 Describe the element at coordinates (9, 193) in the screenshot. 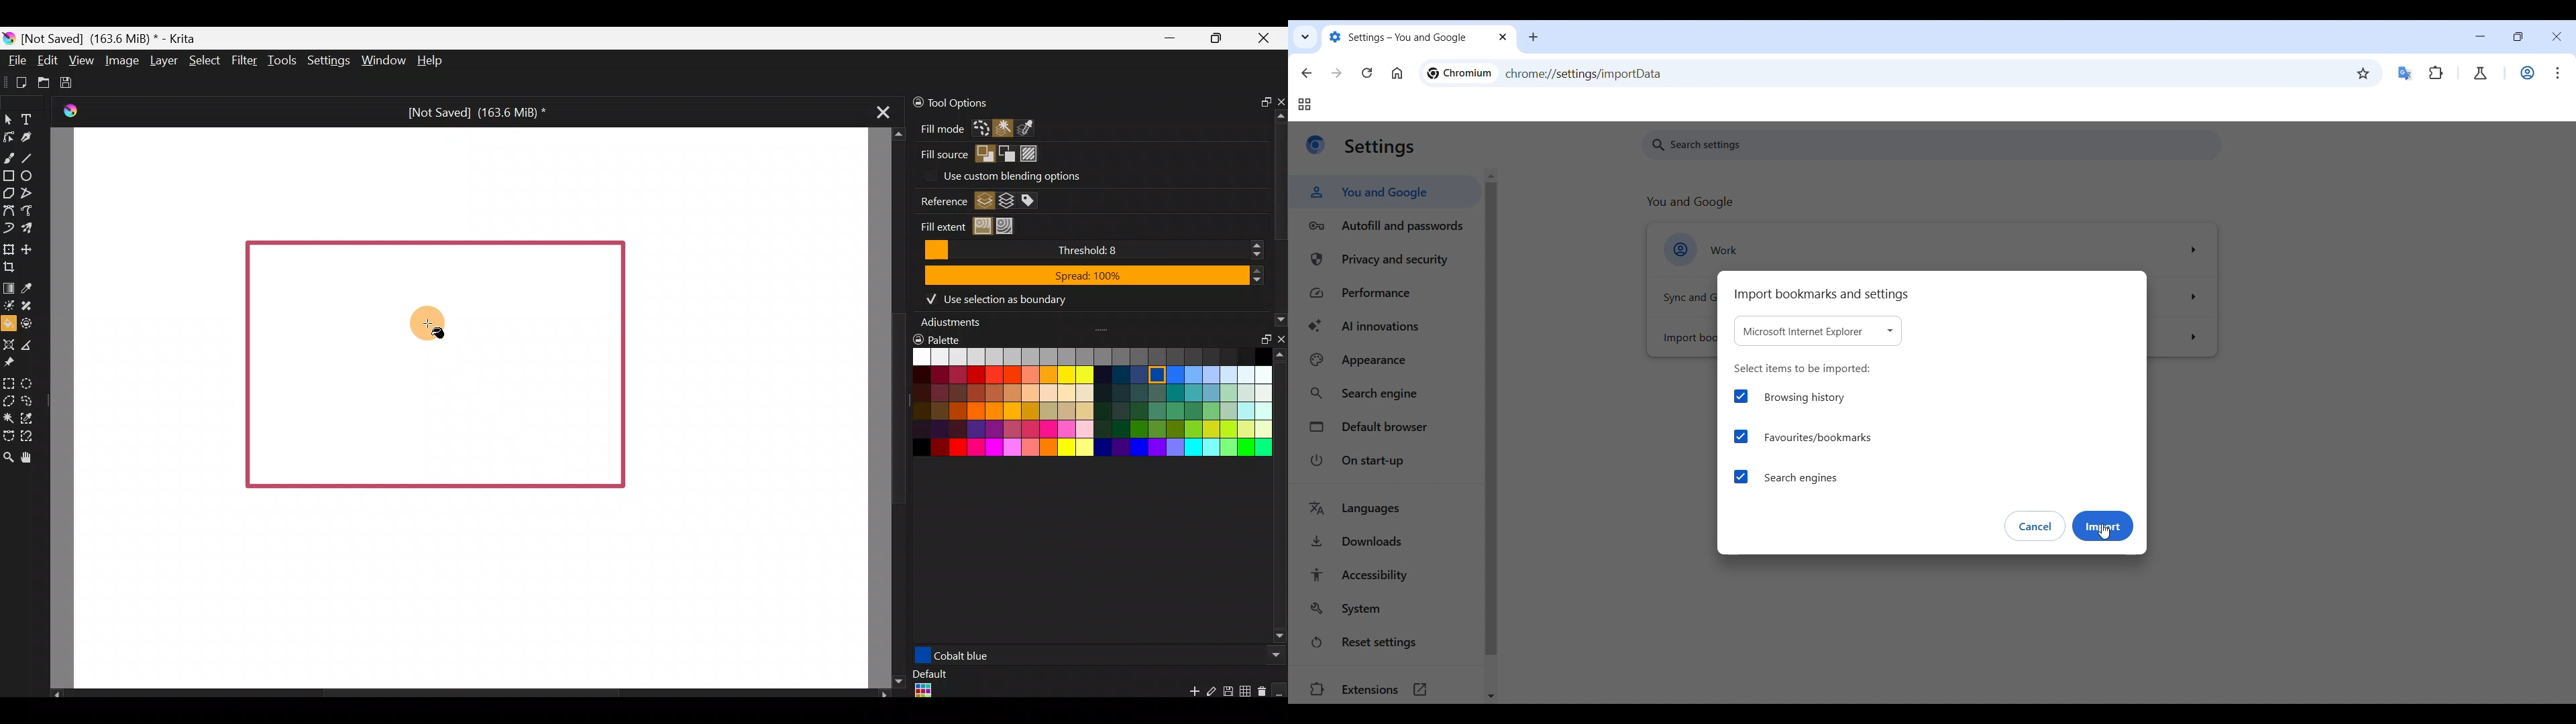

I see `Polygon tool` at that location.